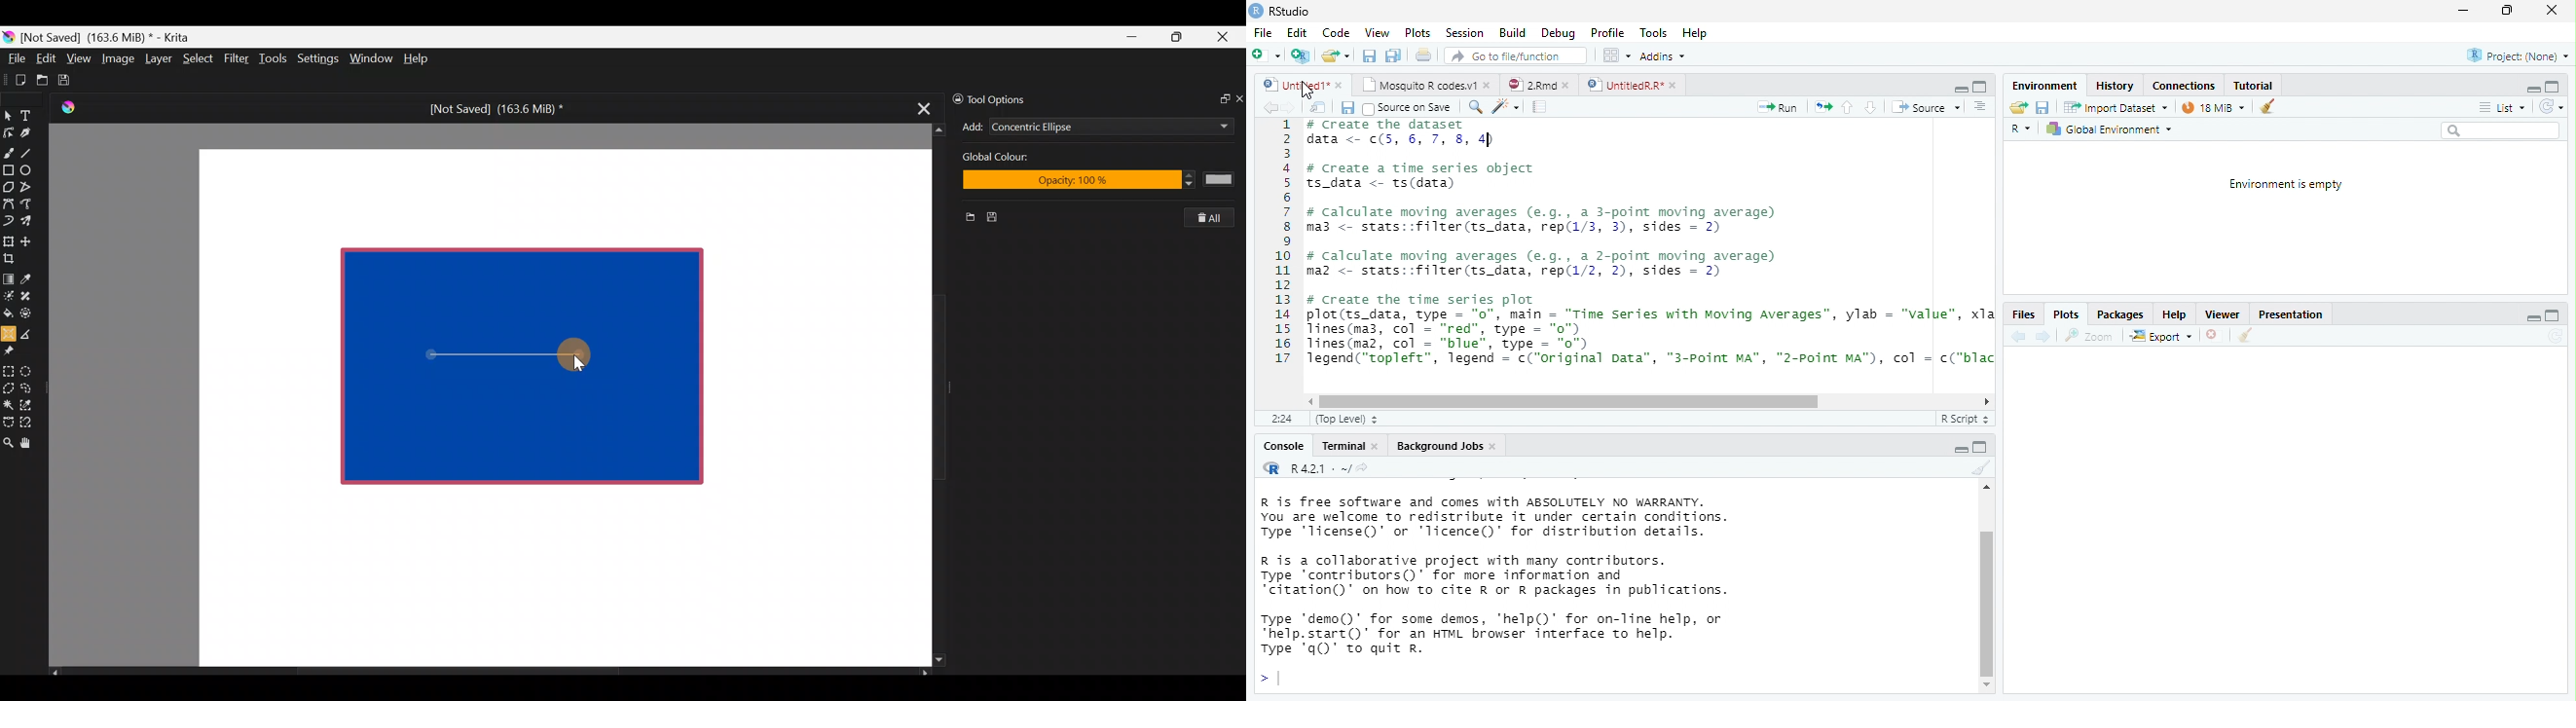  I want to click on Background Jobs, so click(1438, 446).